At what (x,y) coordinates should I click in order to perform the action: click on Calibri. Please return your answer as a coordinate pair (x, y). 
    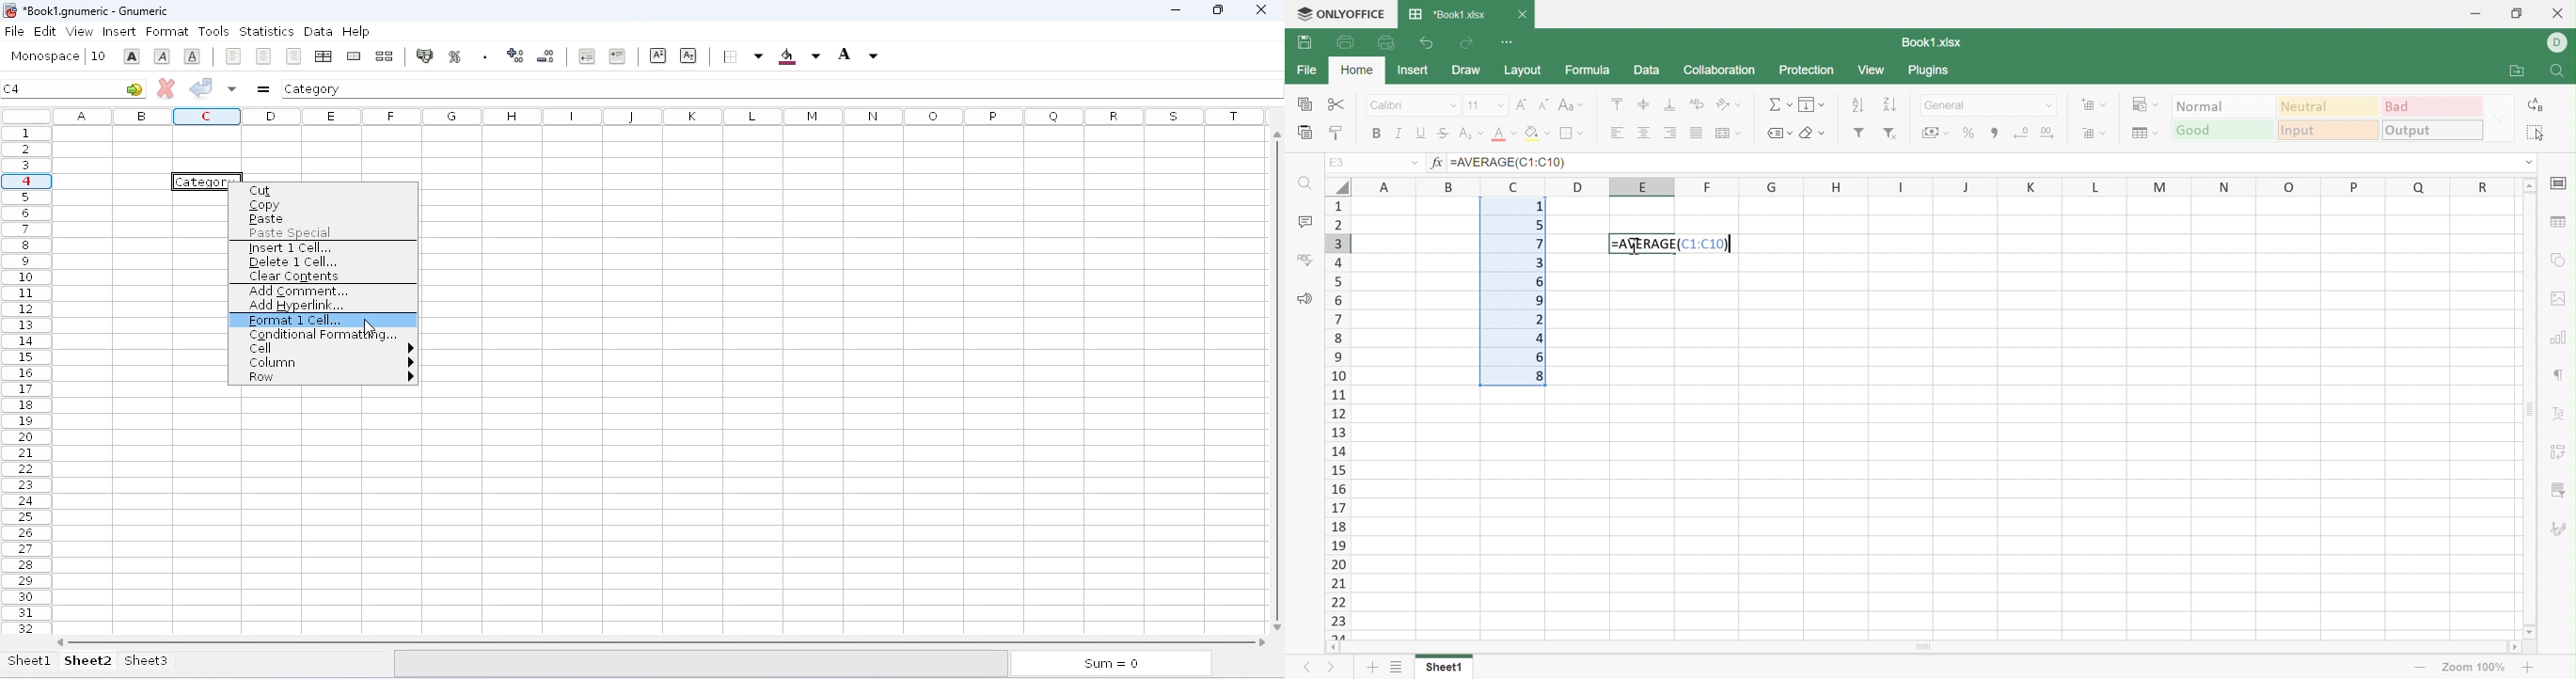
    Looking at the image, I should click on (1388, 106).